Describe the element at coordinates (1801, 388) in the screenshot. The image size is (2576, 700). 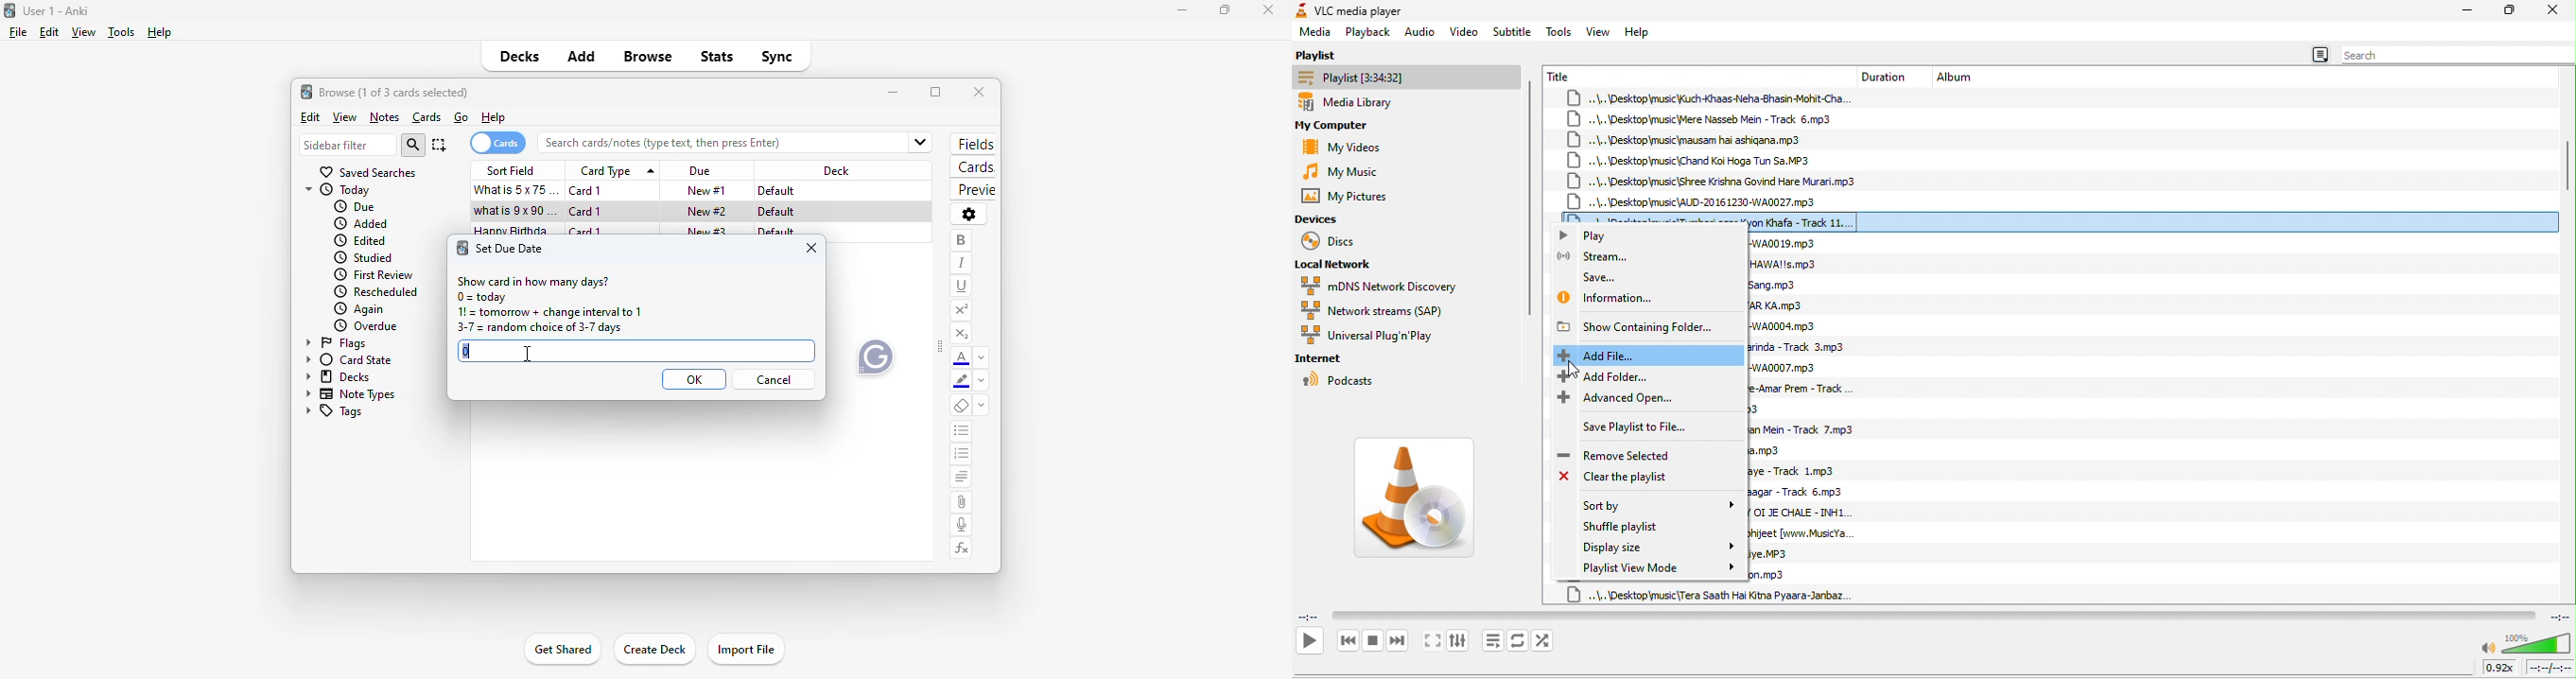
I see `..\.\Desktop\music\Raina Beet Jaye-Amar Prem - Track` at that location.